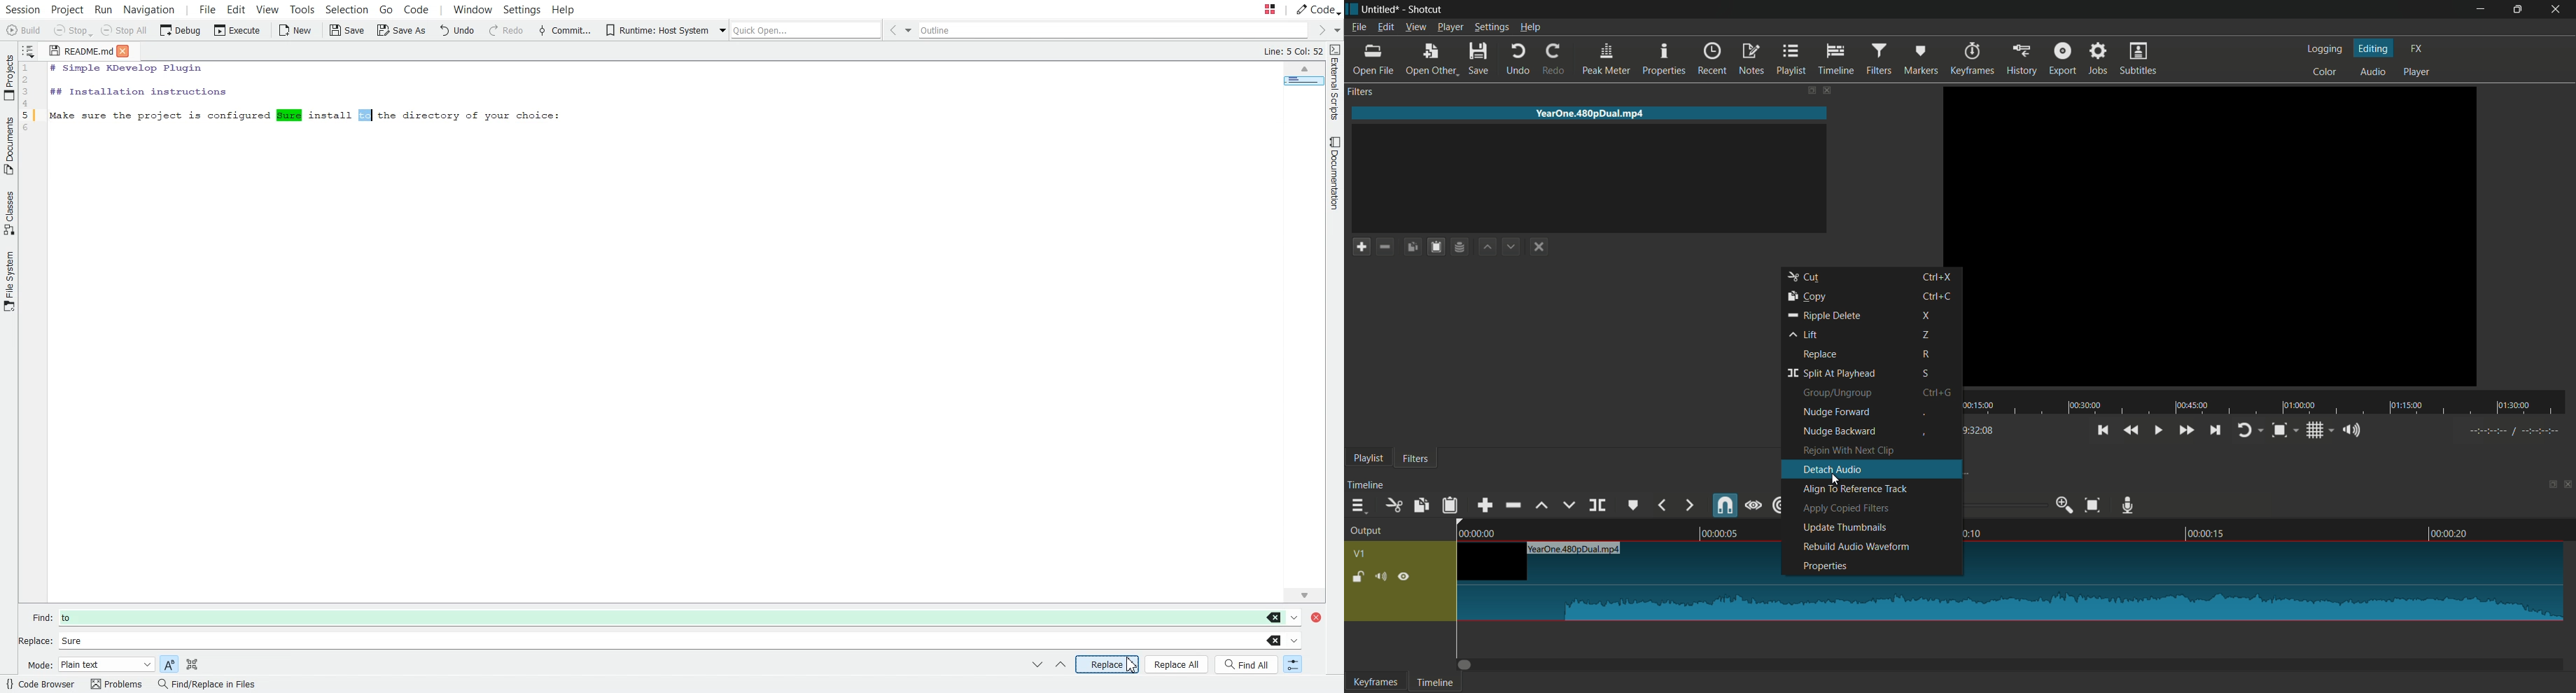  I want to click on replace, so click(1822, 356).